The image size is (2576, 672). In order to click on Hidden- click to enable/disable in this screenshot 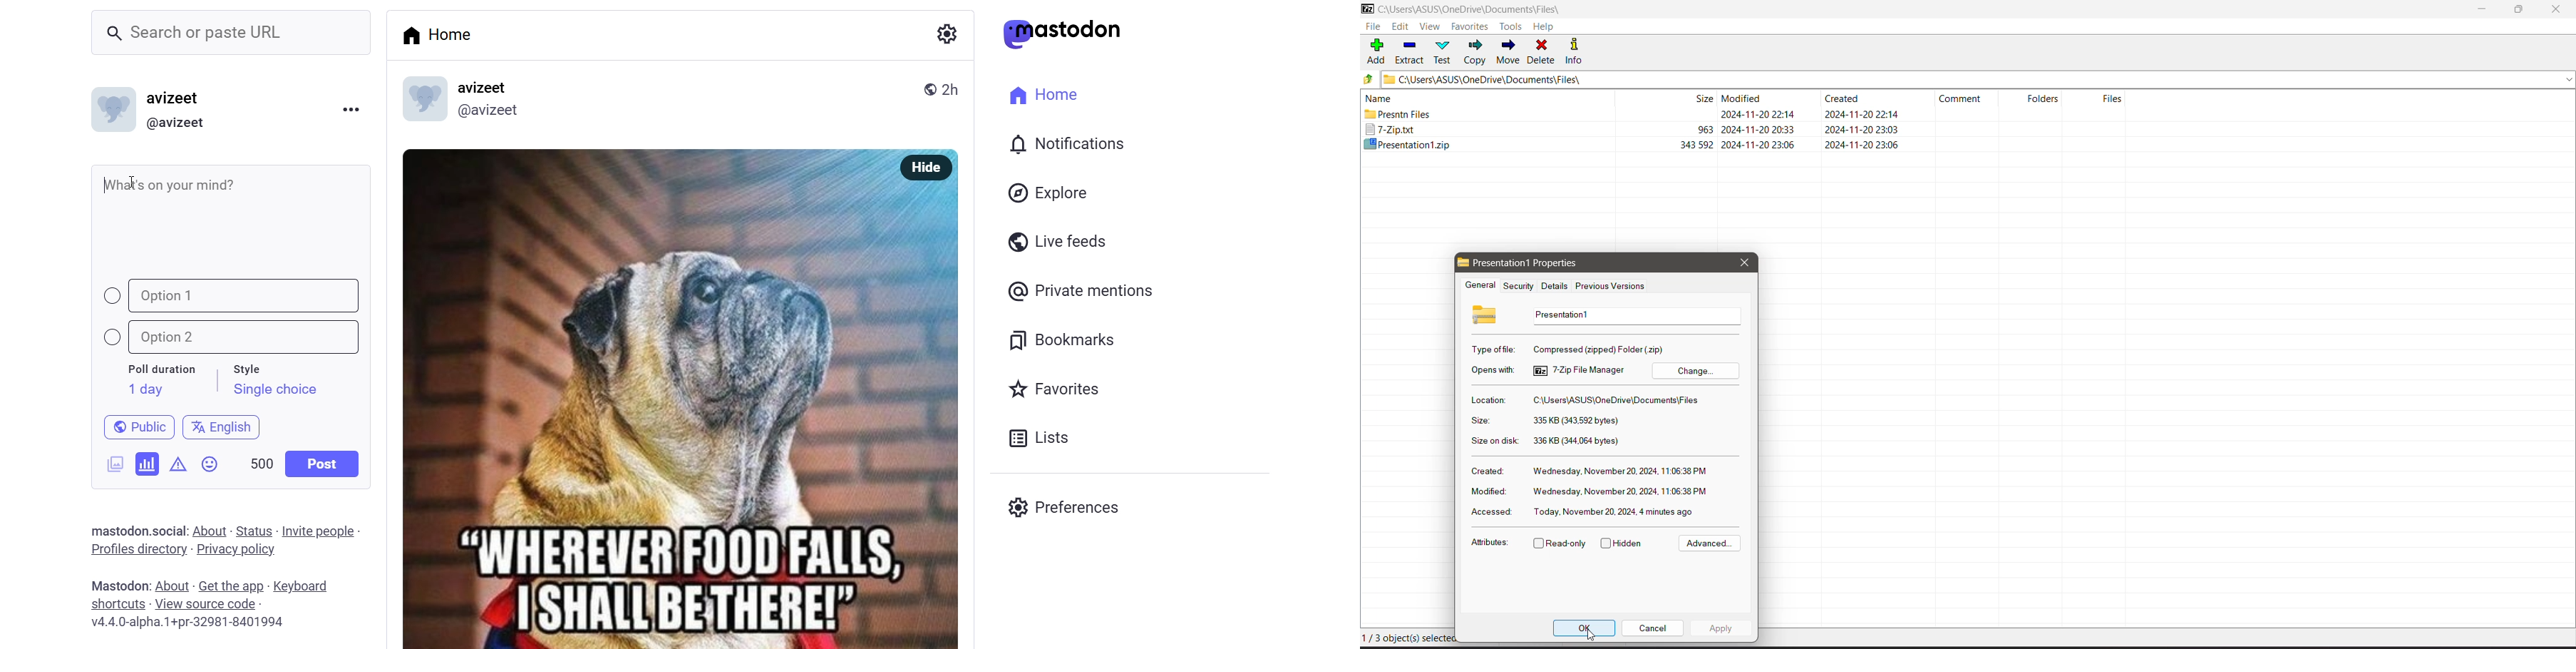, I will do `click(1624, 544)`.